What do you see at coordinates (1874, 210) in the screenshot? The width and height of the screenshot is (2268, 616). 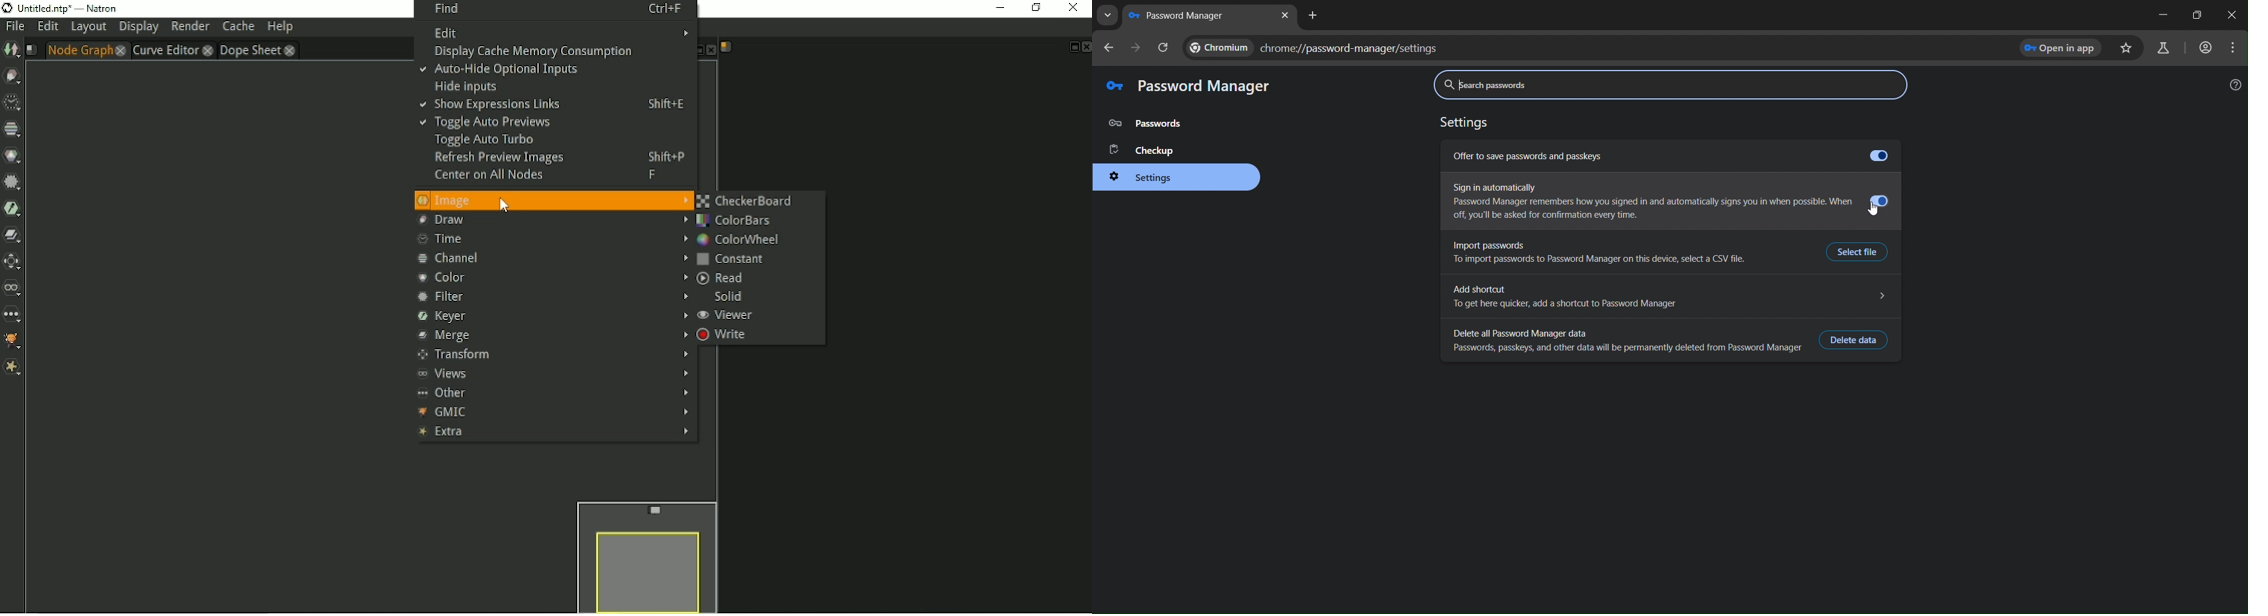 I see `cursor` at bounding box center [1874, 210].